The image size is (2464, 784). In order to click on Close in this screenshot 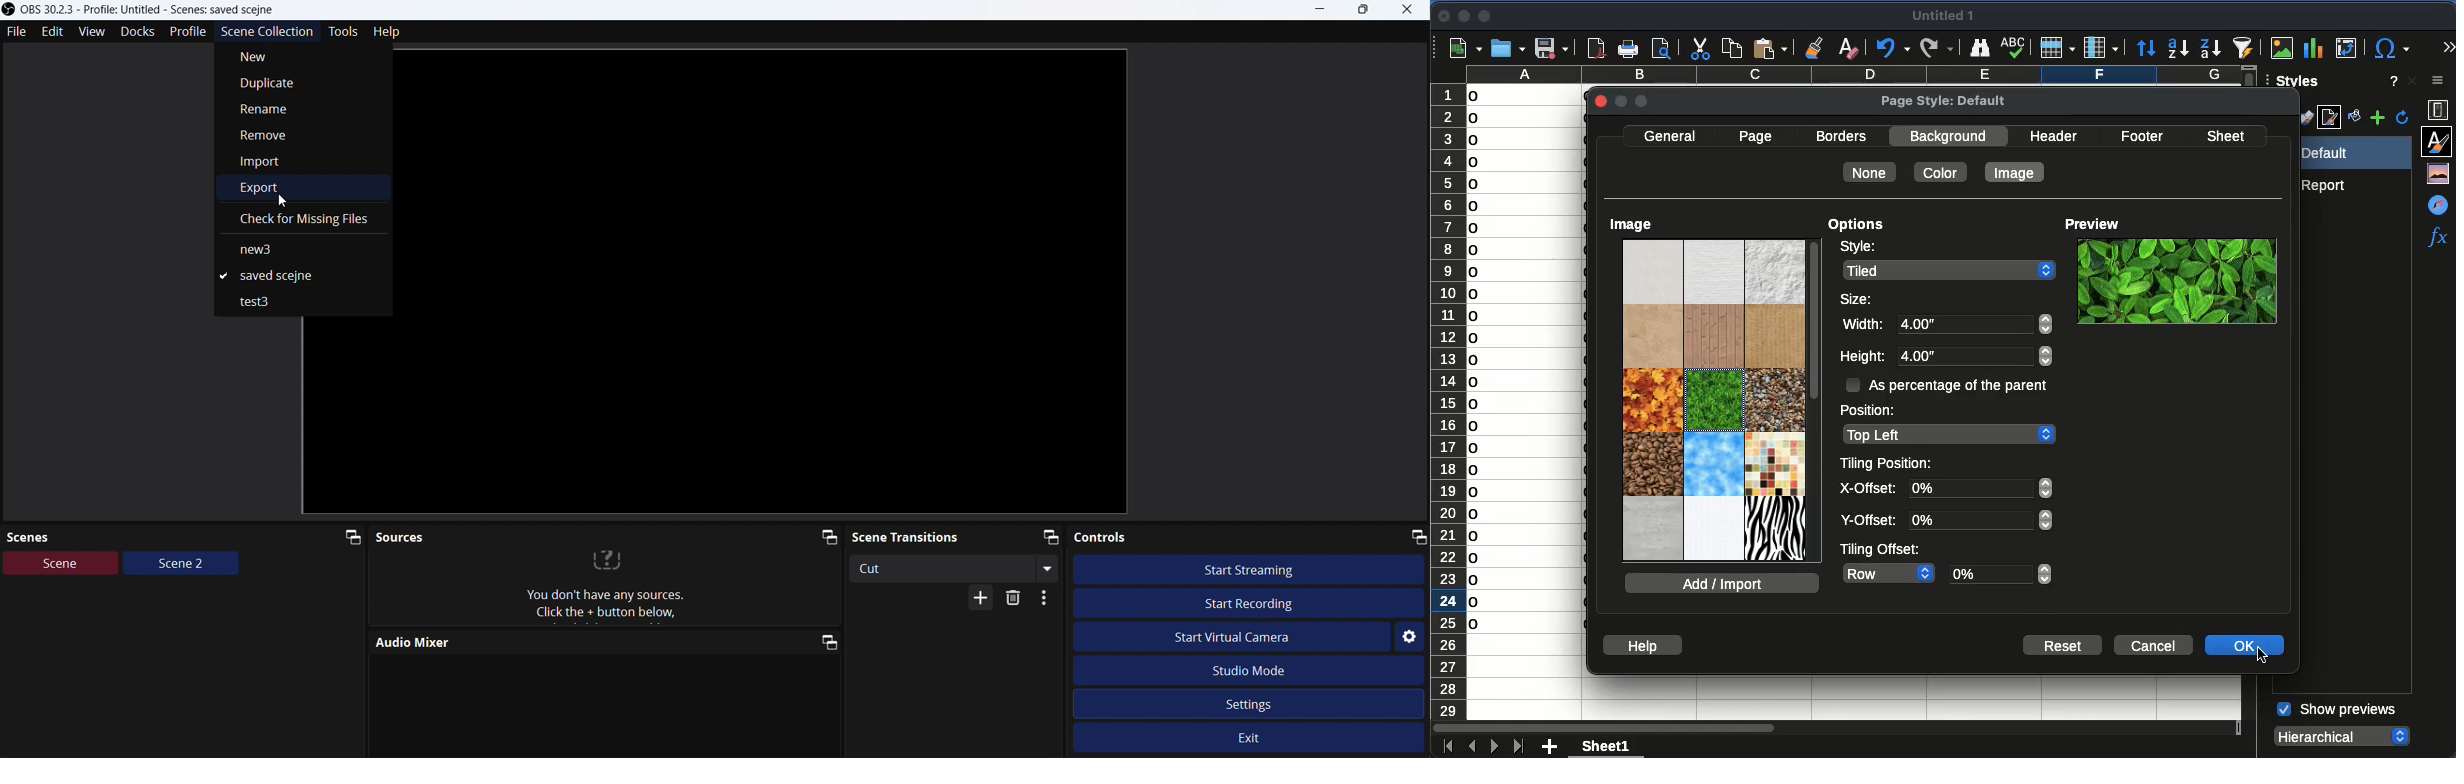, I will do `click(1413, 10)`.